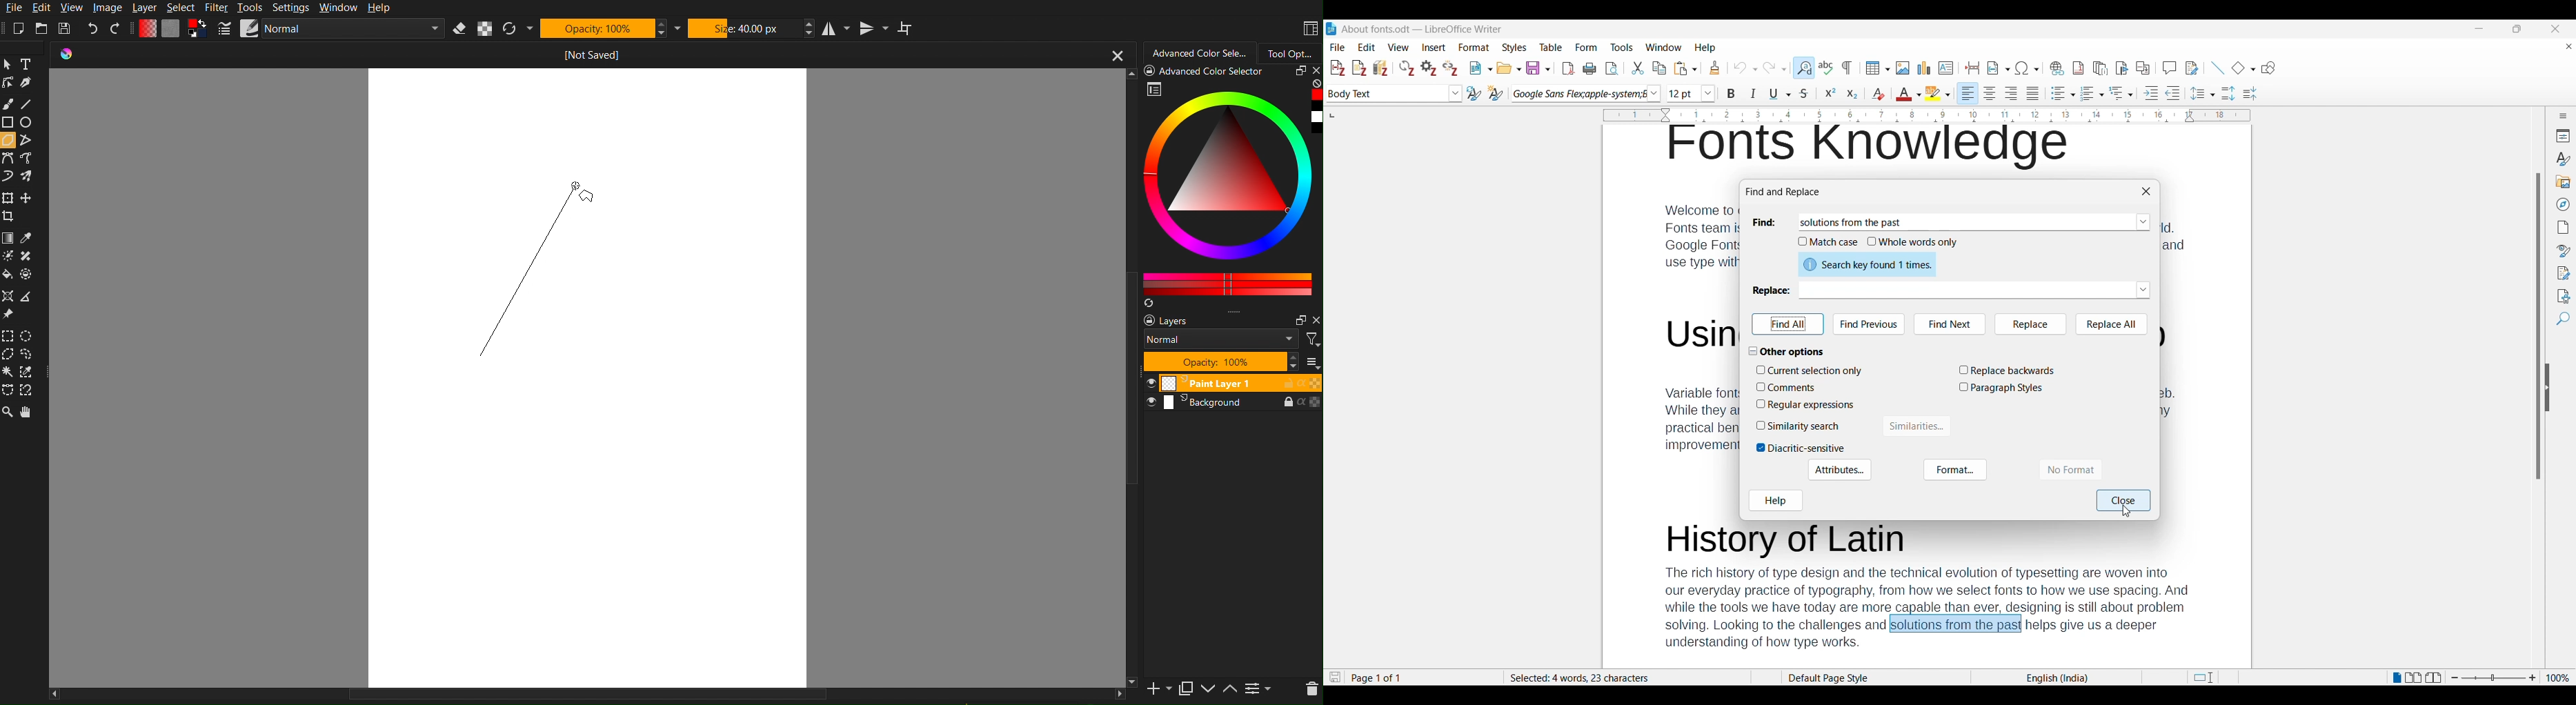 The height and width of the screenshot is (728, 2576). I want to click on Opacity, so click(597, 28).